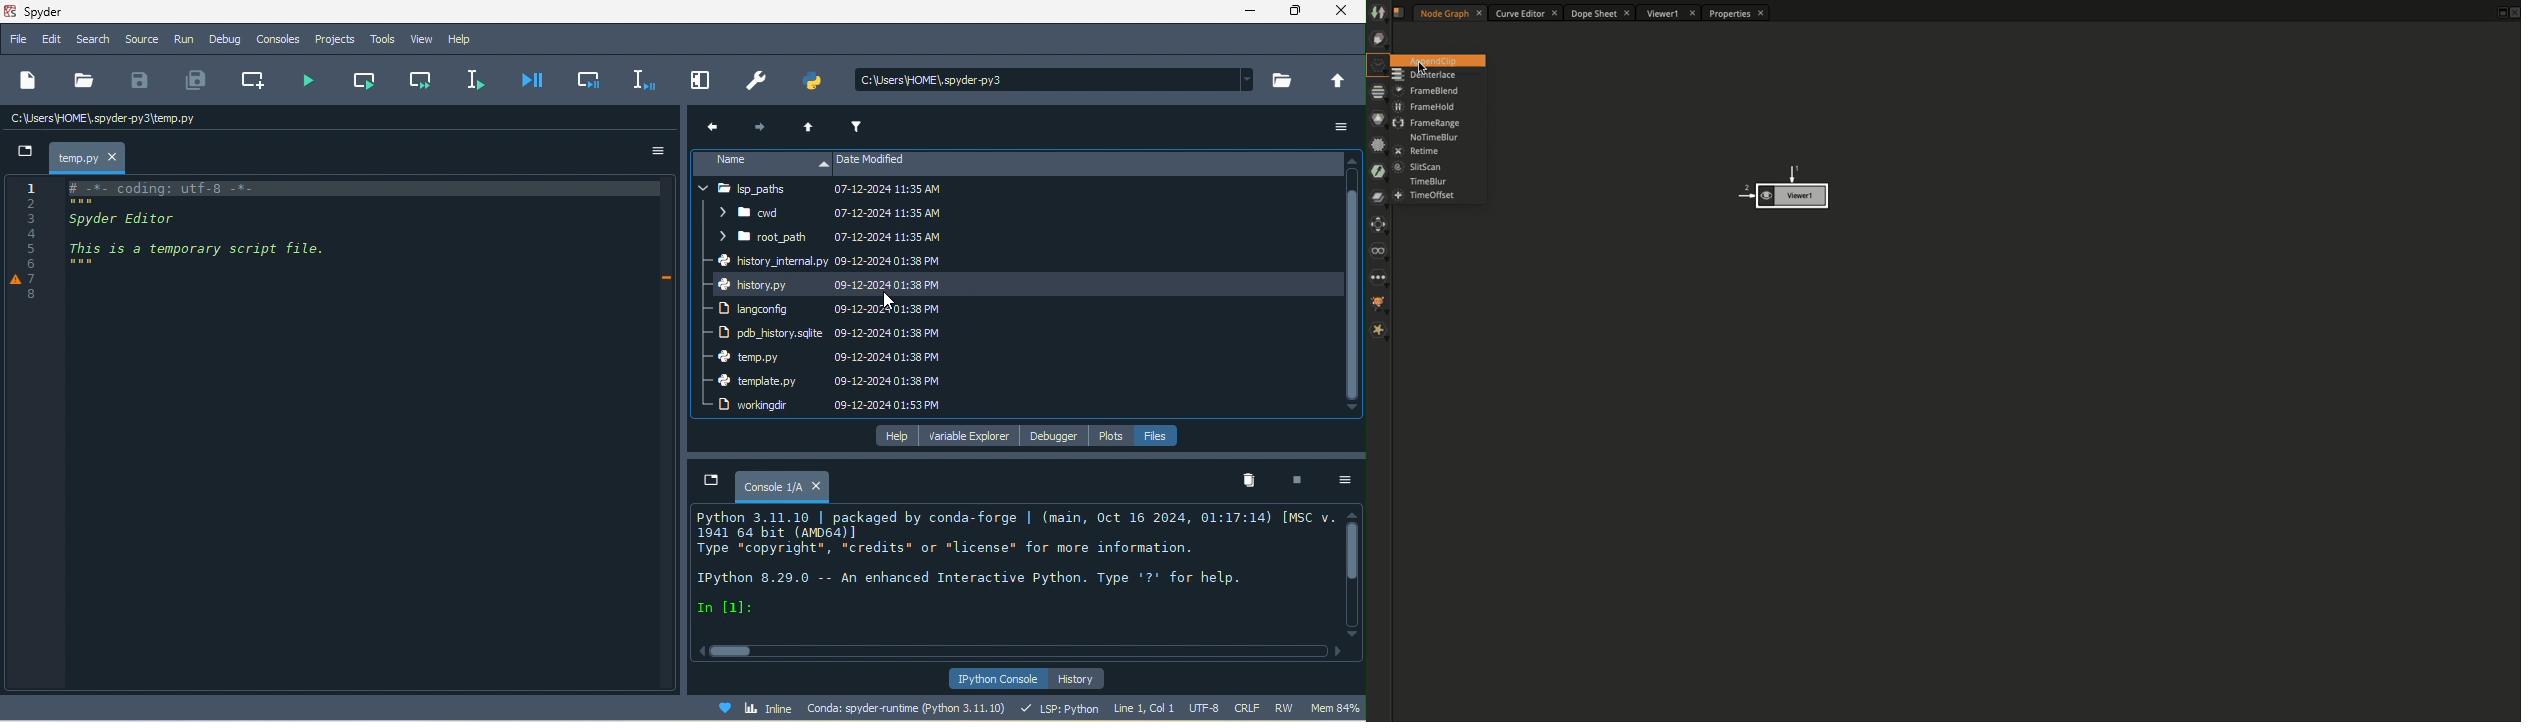 The image size is (2548, 728). Describe the element at coordinates (1247, 11) in the screenshot. I see `minimize` at that location.